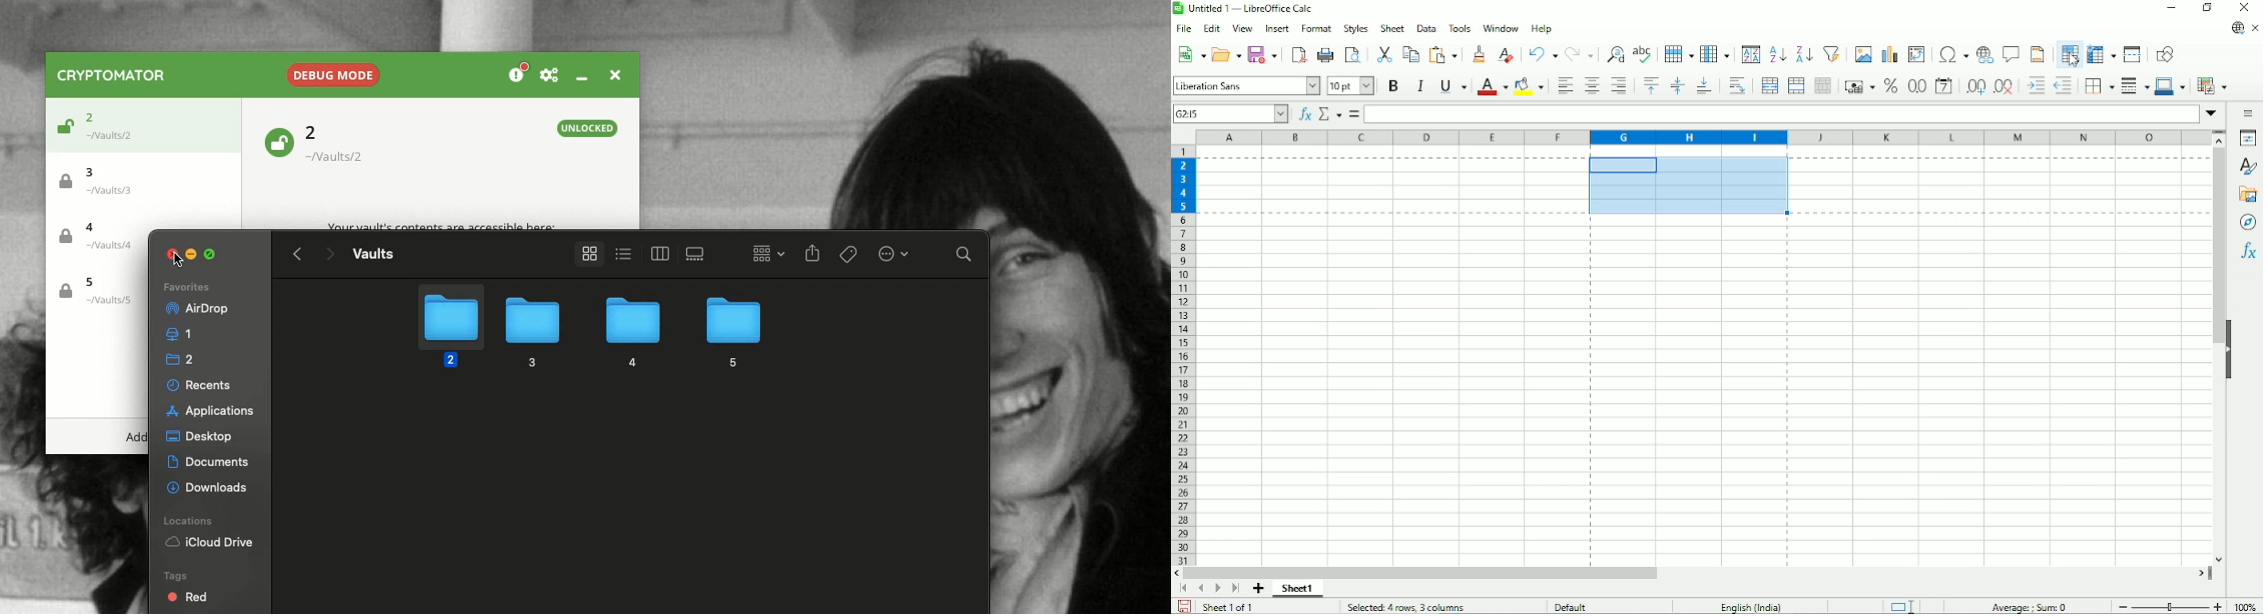 The height and width of the screenshot is (616, 2268). I want to click on Language, so click(1755, 605).